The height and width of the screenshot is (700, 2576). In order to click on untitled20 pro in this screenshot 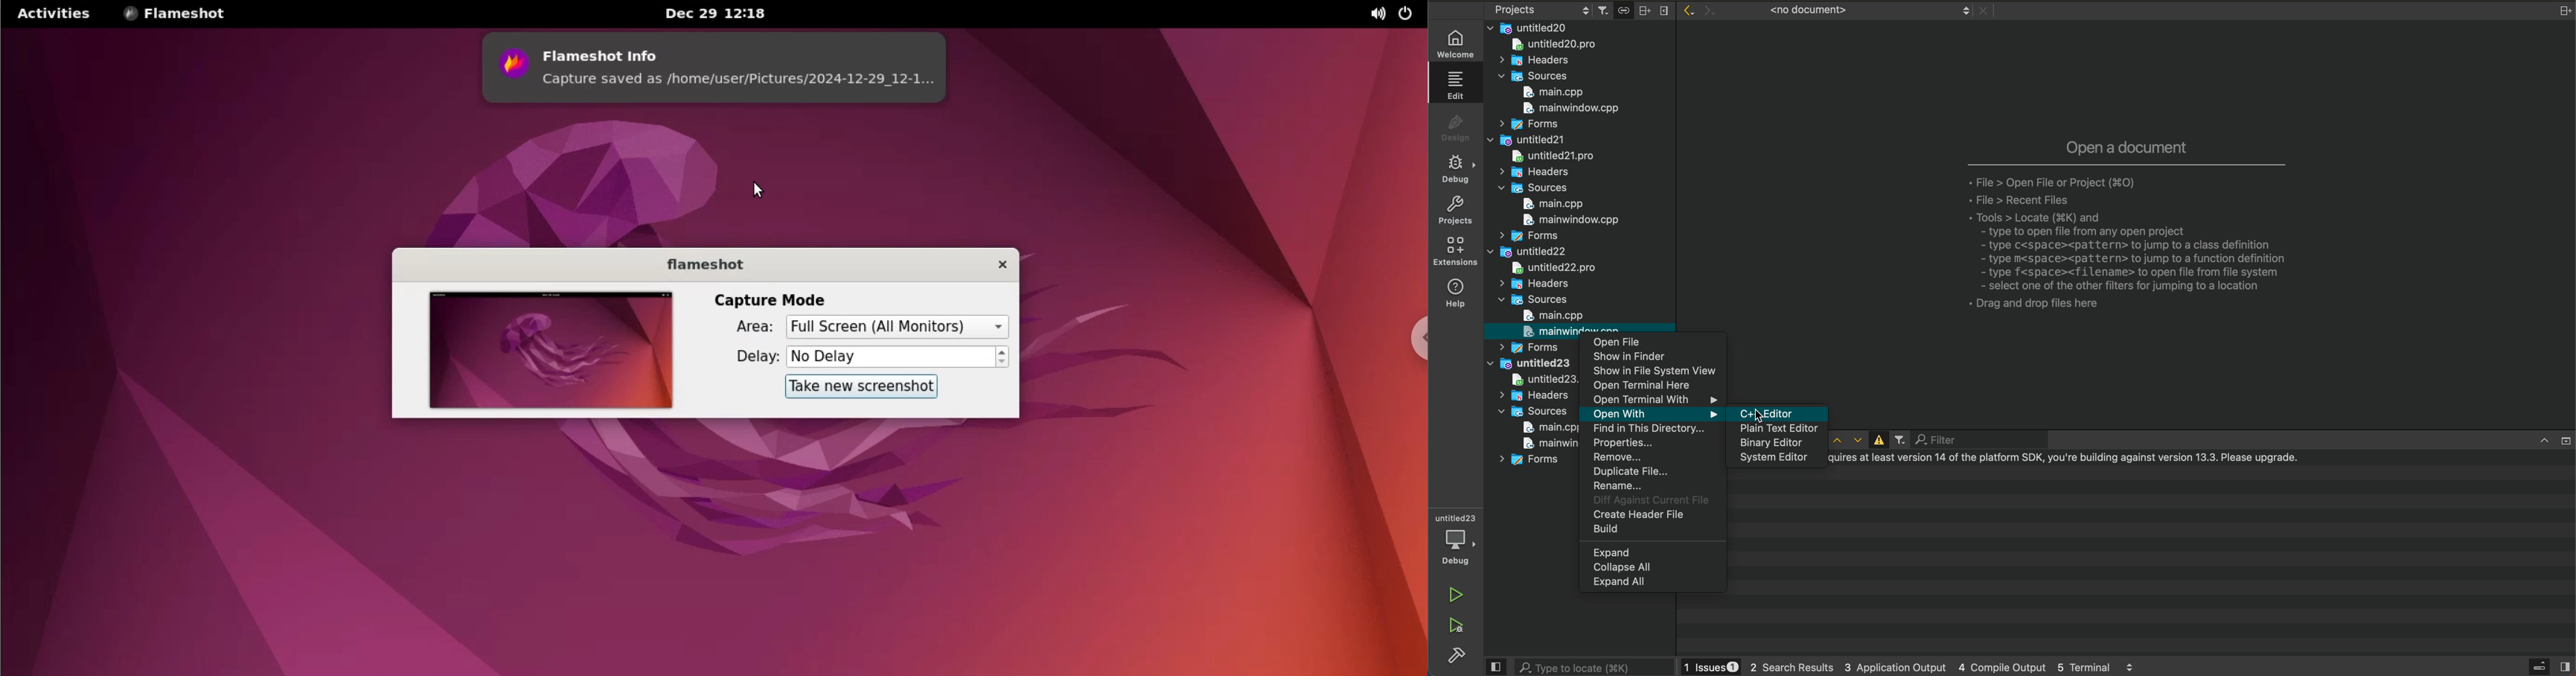, I will do `click(1559, 45)`.